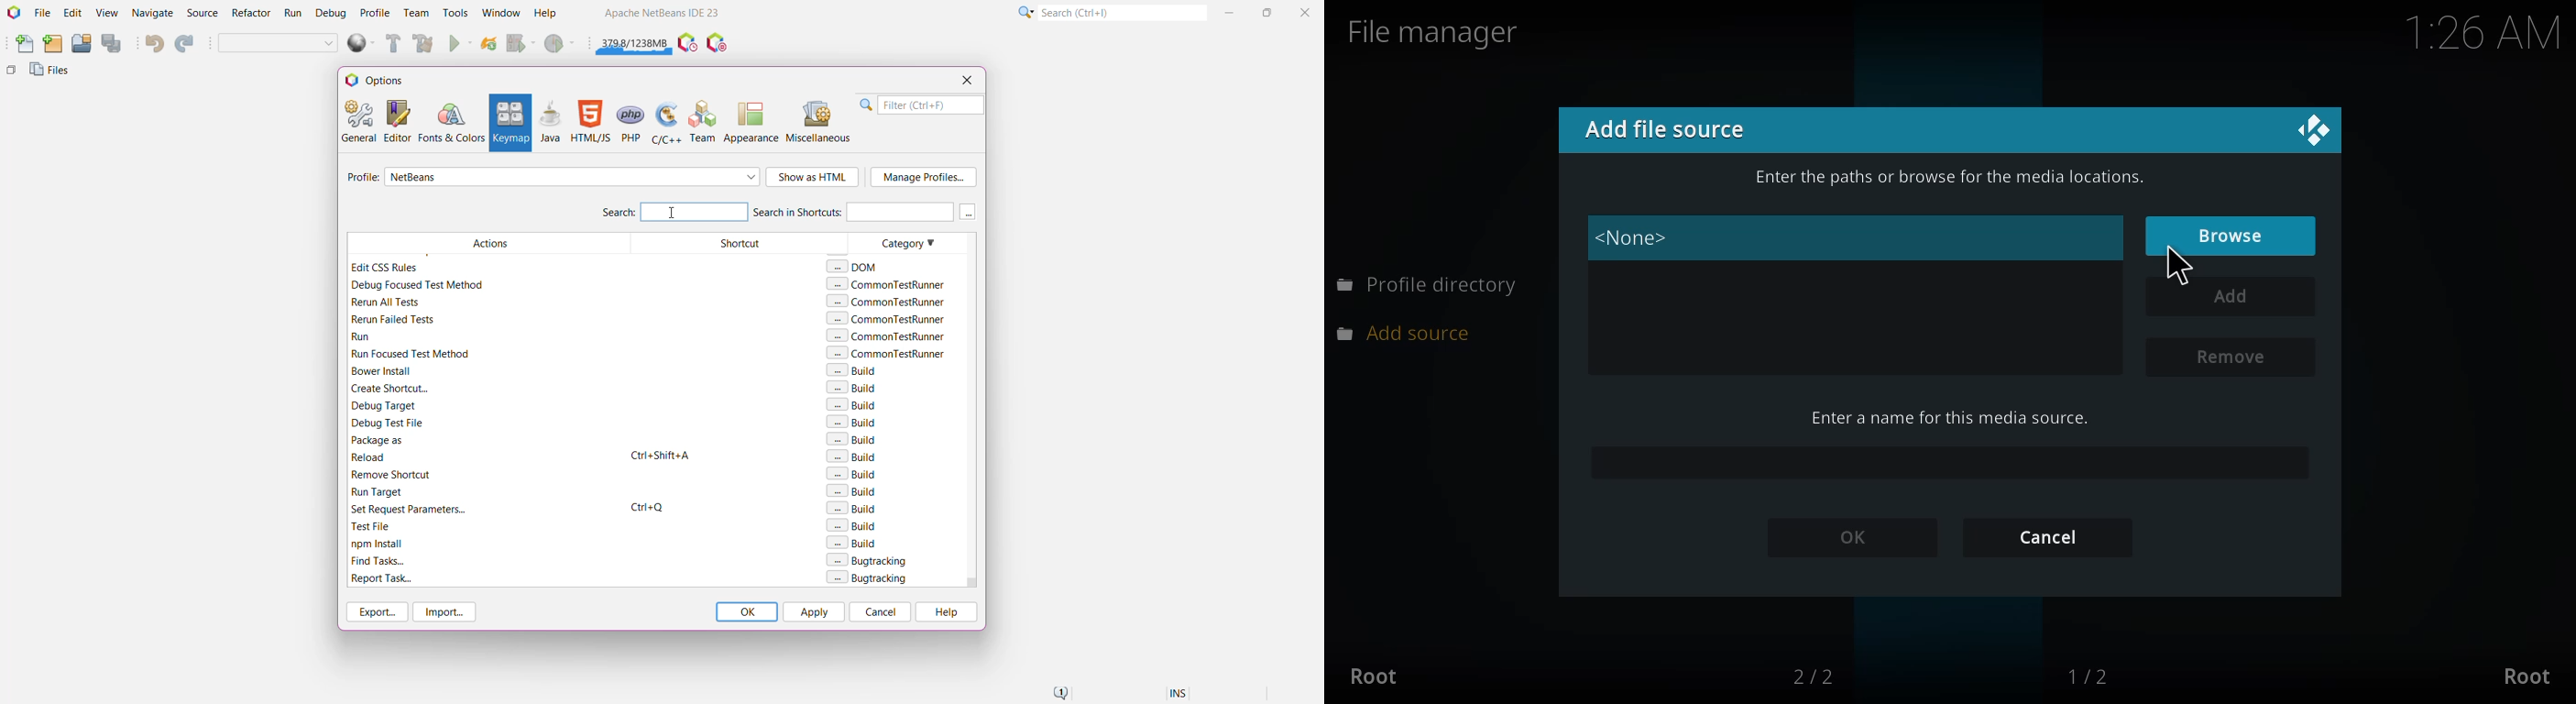 The height and width of the screenshot is (728, 2576). What do you see at coordinates (186, 44) in the screenshot?
I see `Redo` at bounding box center [186, 44].